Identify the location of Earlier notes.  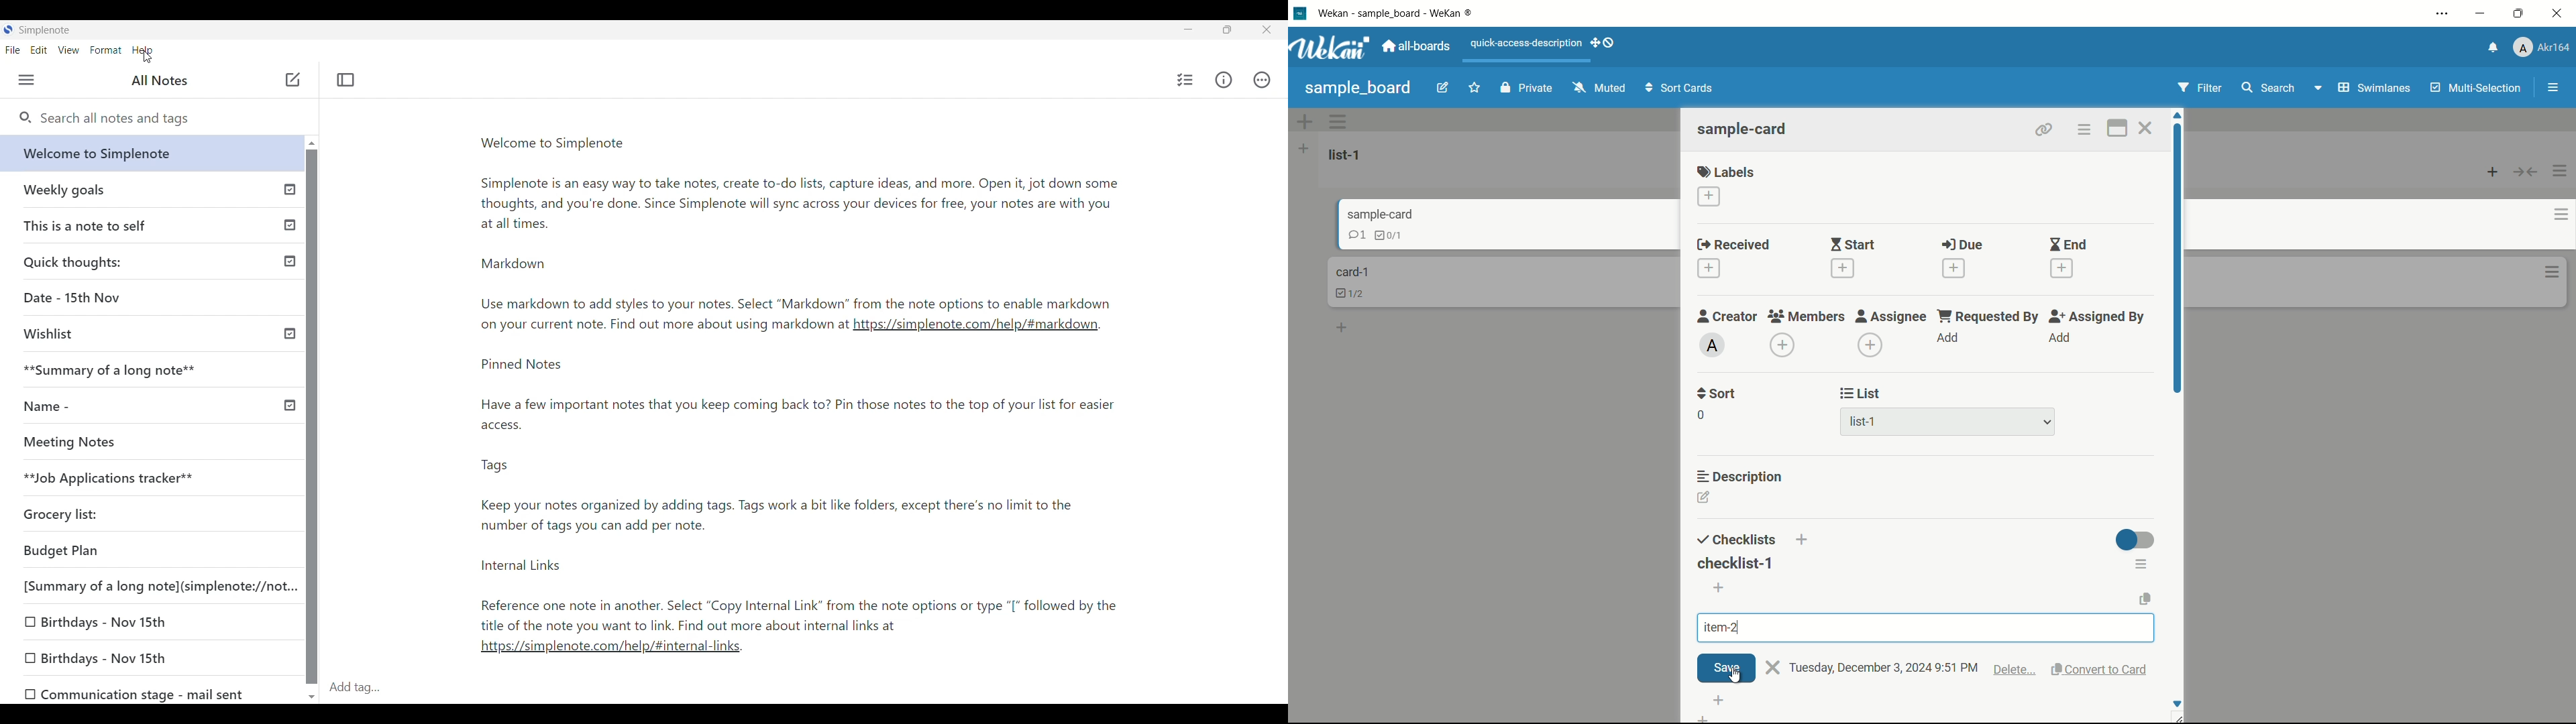
(134, 189).